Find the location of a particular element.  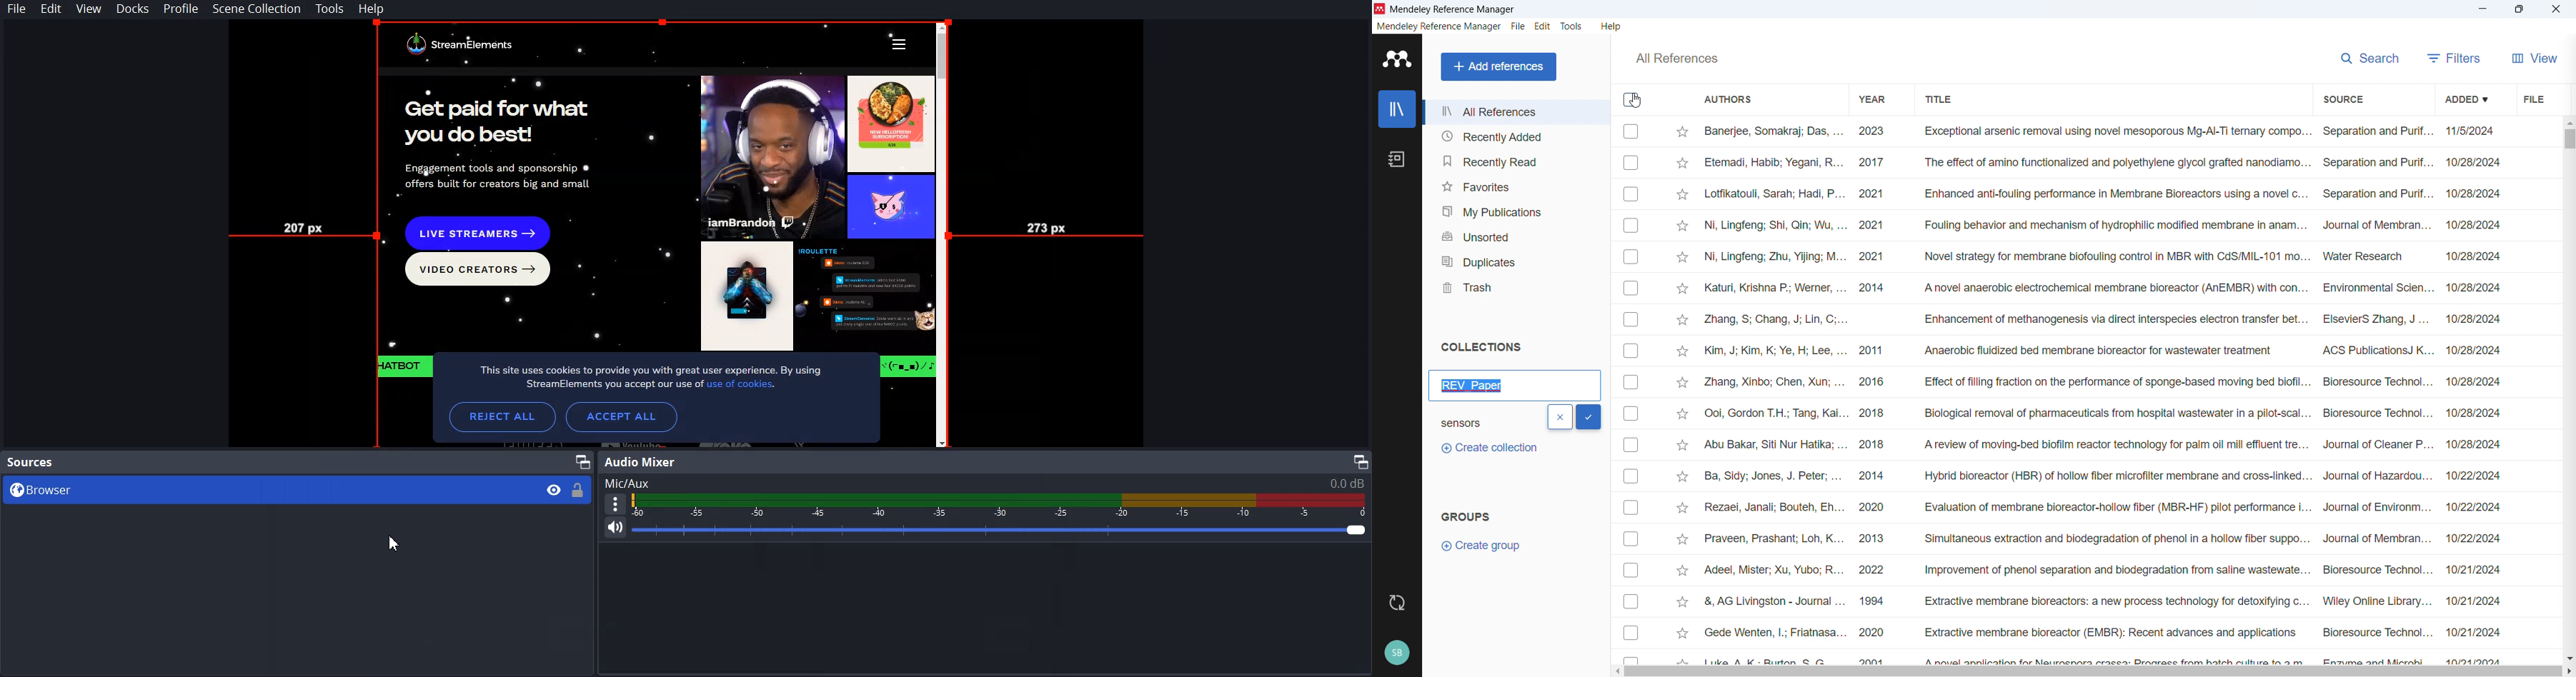

All references  is located at coordinates (1676, 58).